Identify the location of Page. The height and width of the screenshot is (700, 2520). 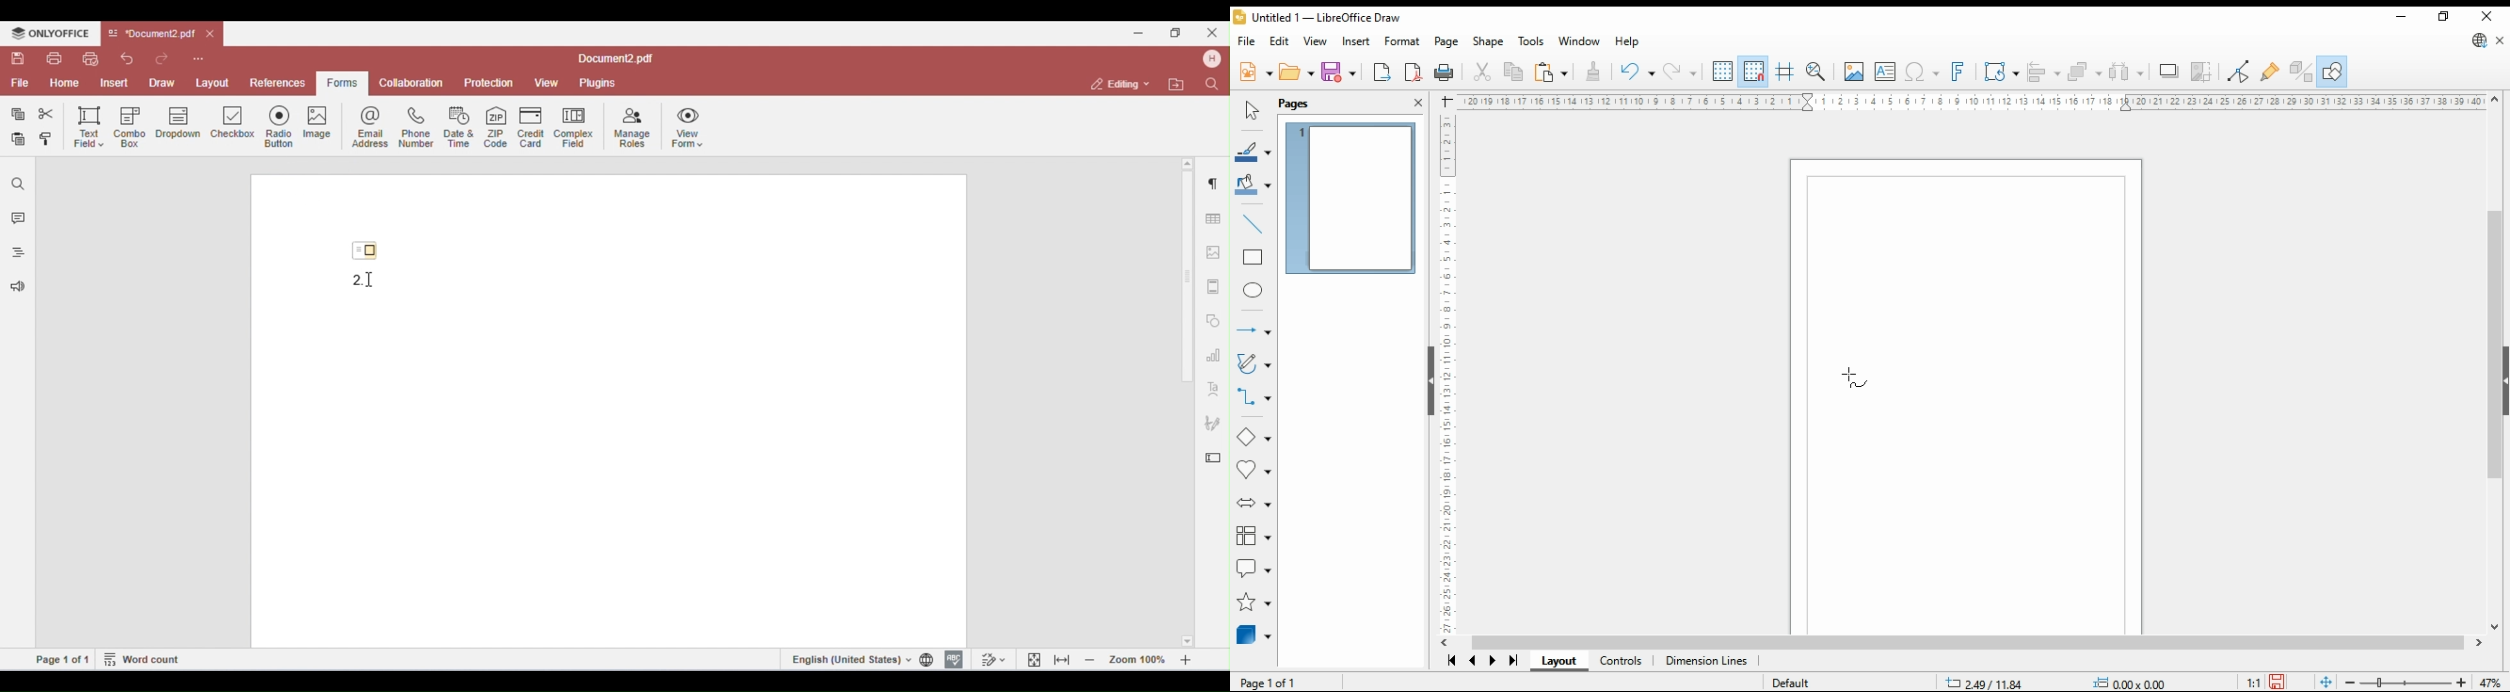
(1966, 396).